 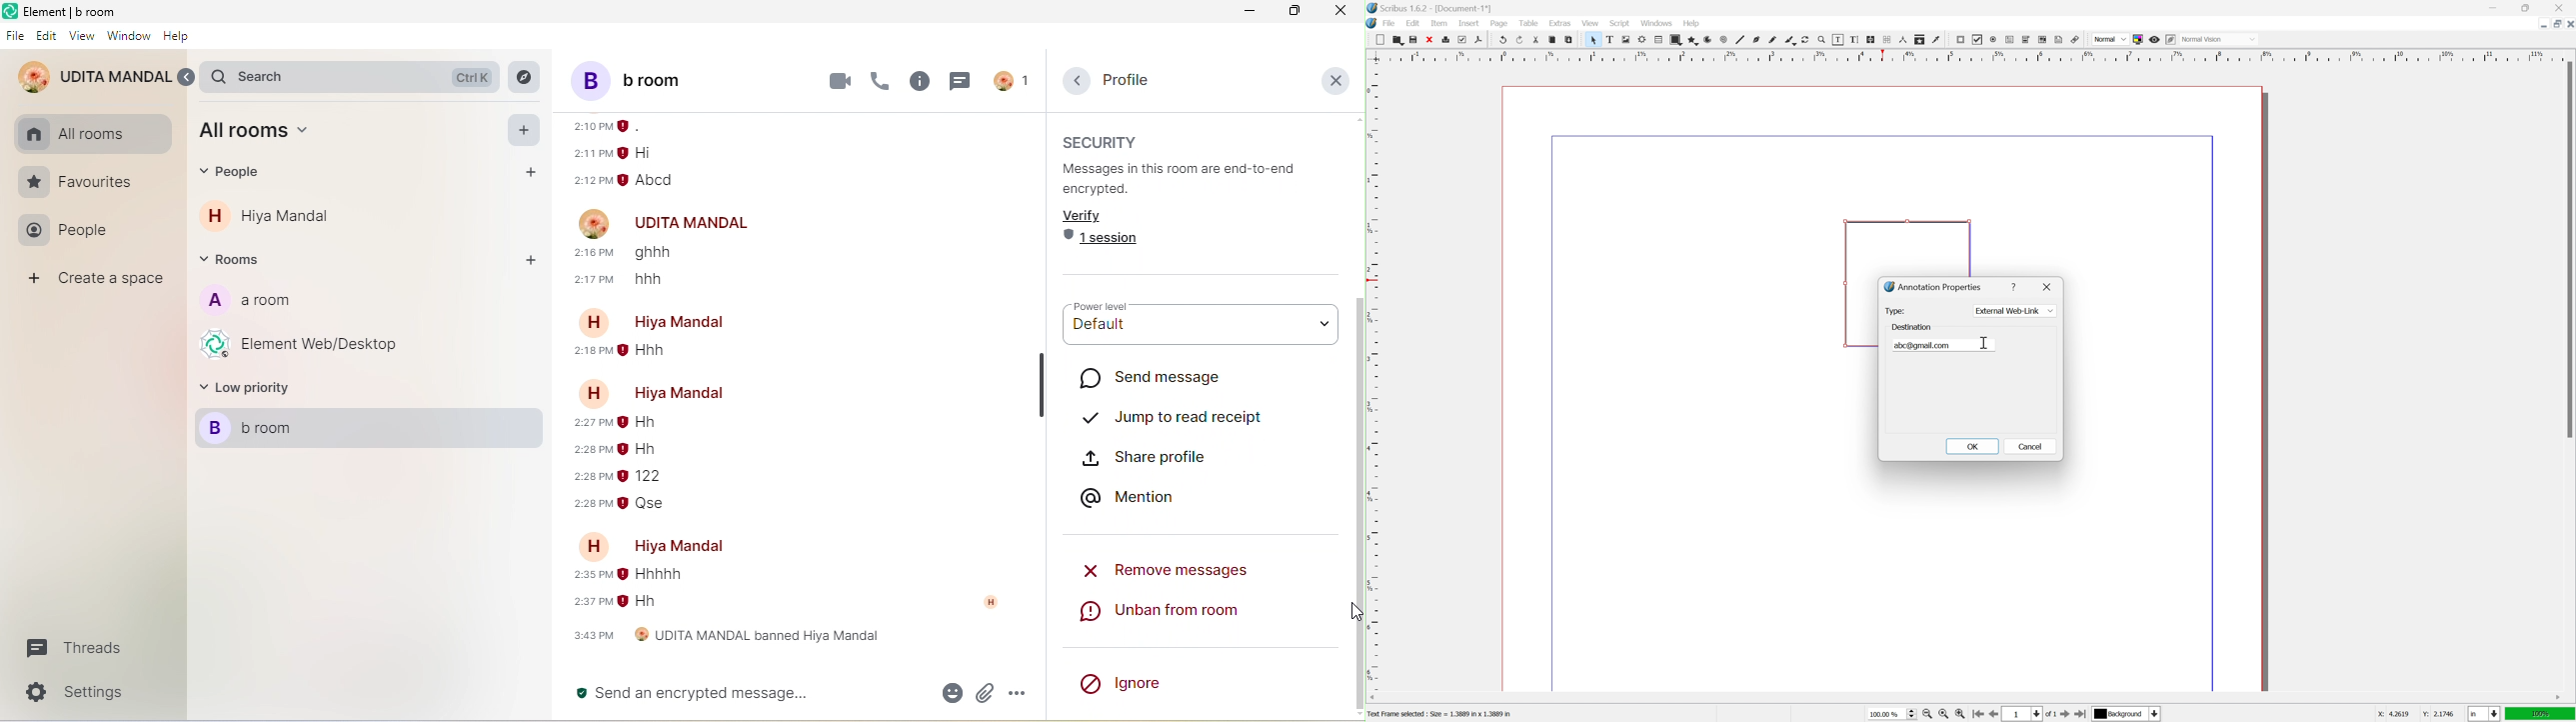 What do you see at coordinates (650, 505) in the screenshot?
I see `qse-older message from hiya mandal` at bounding box center [650, 505].